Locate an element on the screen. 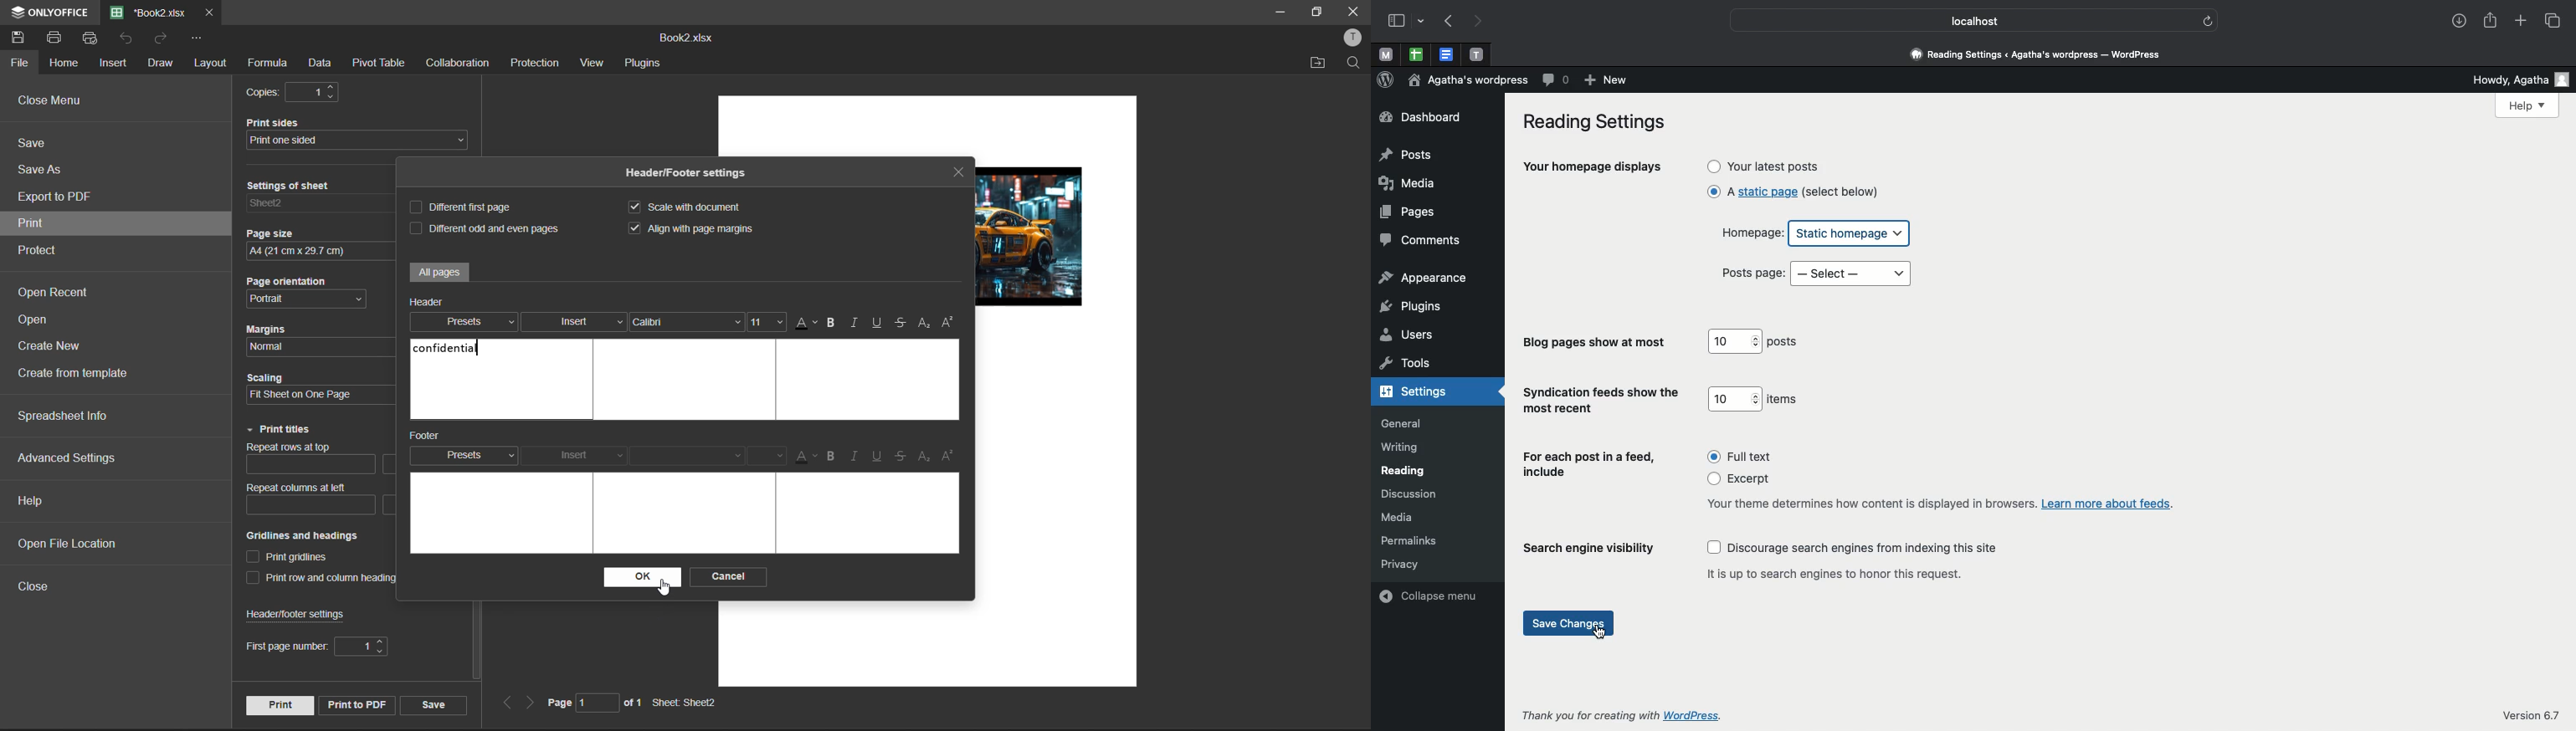  file name is located at coordinates (686, 36).